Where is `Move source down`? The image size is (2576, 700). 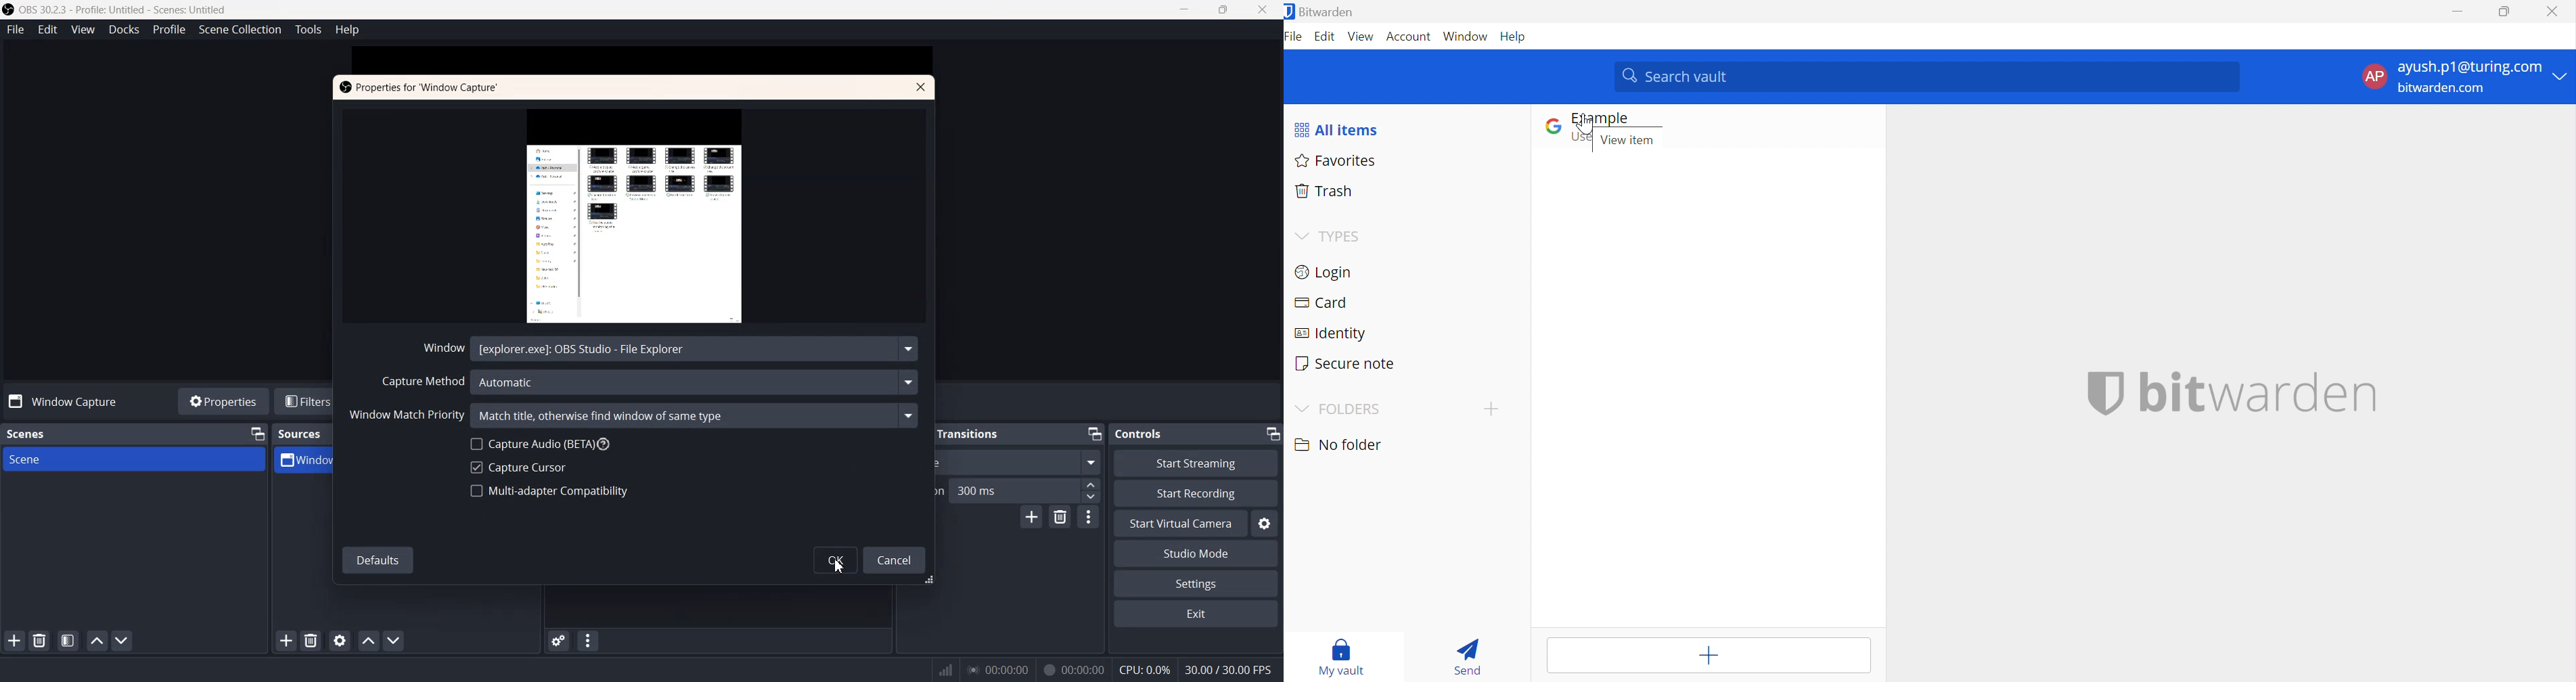 Move source down is located at coordinates (393, 641).